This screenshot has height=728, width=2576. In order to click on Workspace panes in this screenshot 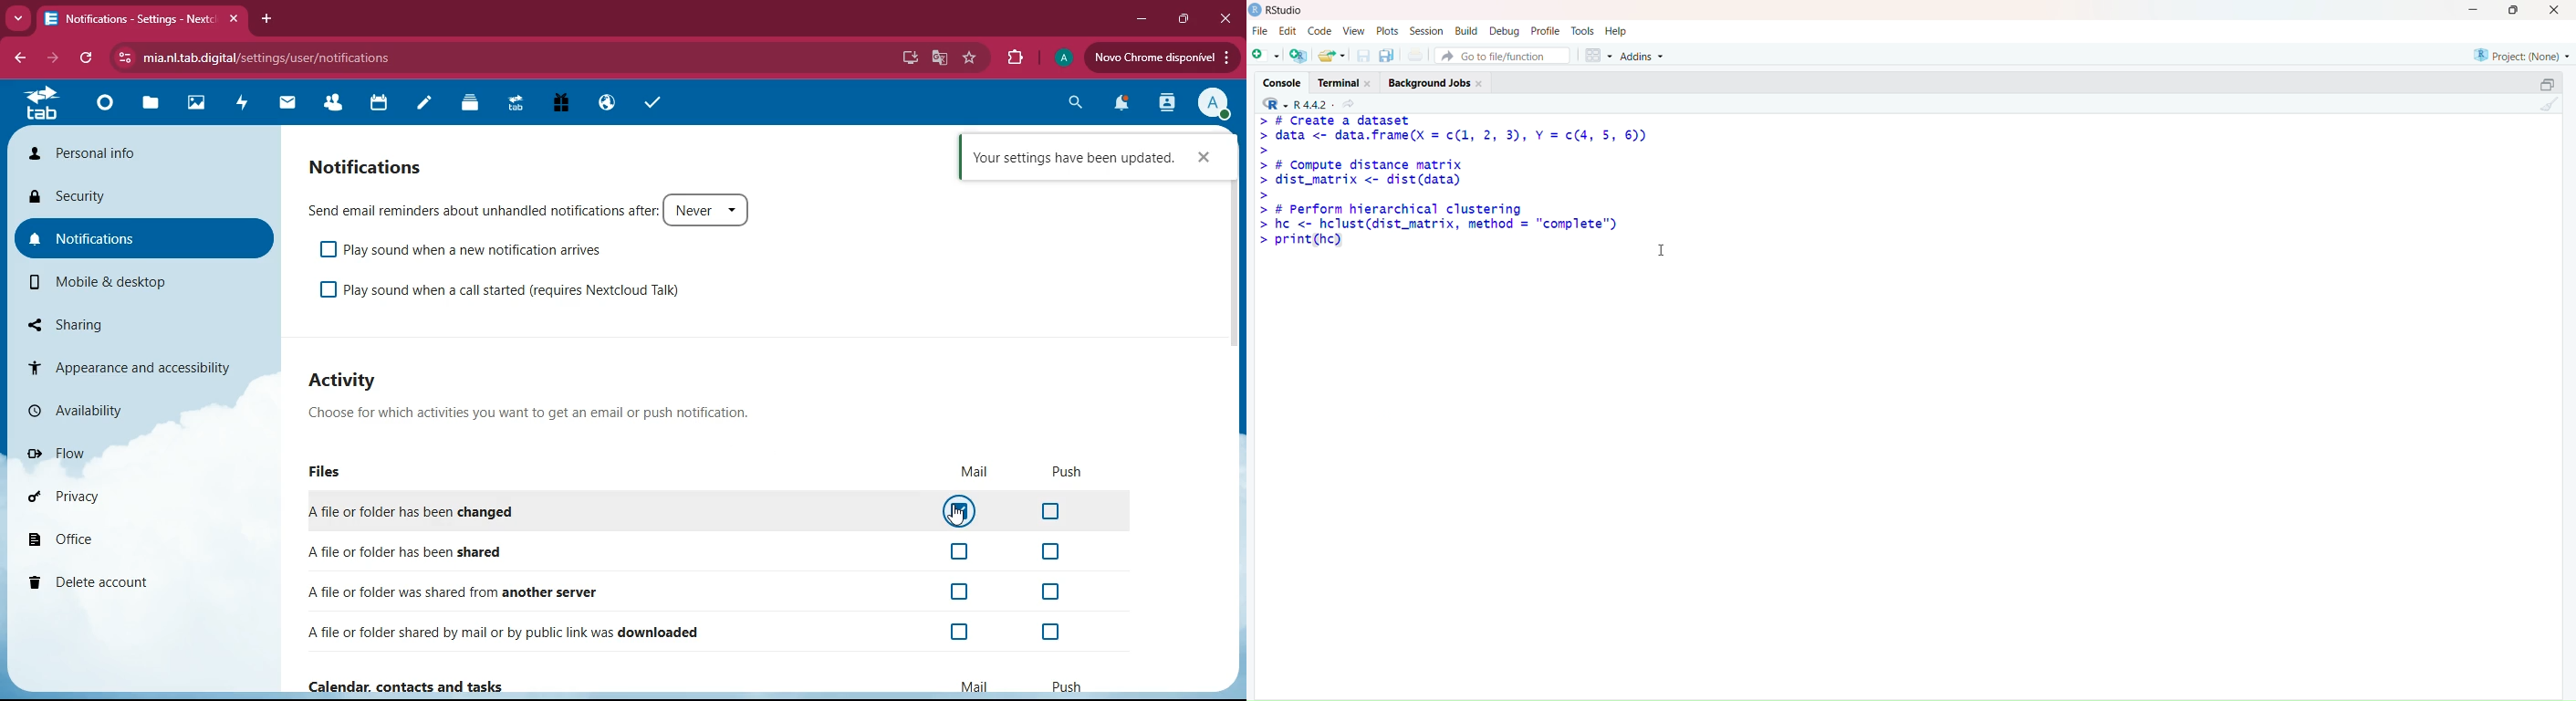, I will do `click(1599, 53)`.